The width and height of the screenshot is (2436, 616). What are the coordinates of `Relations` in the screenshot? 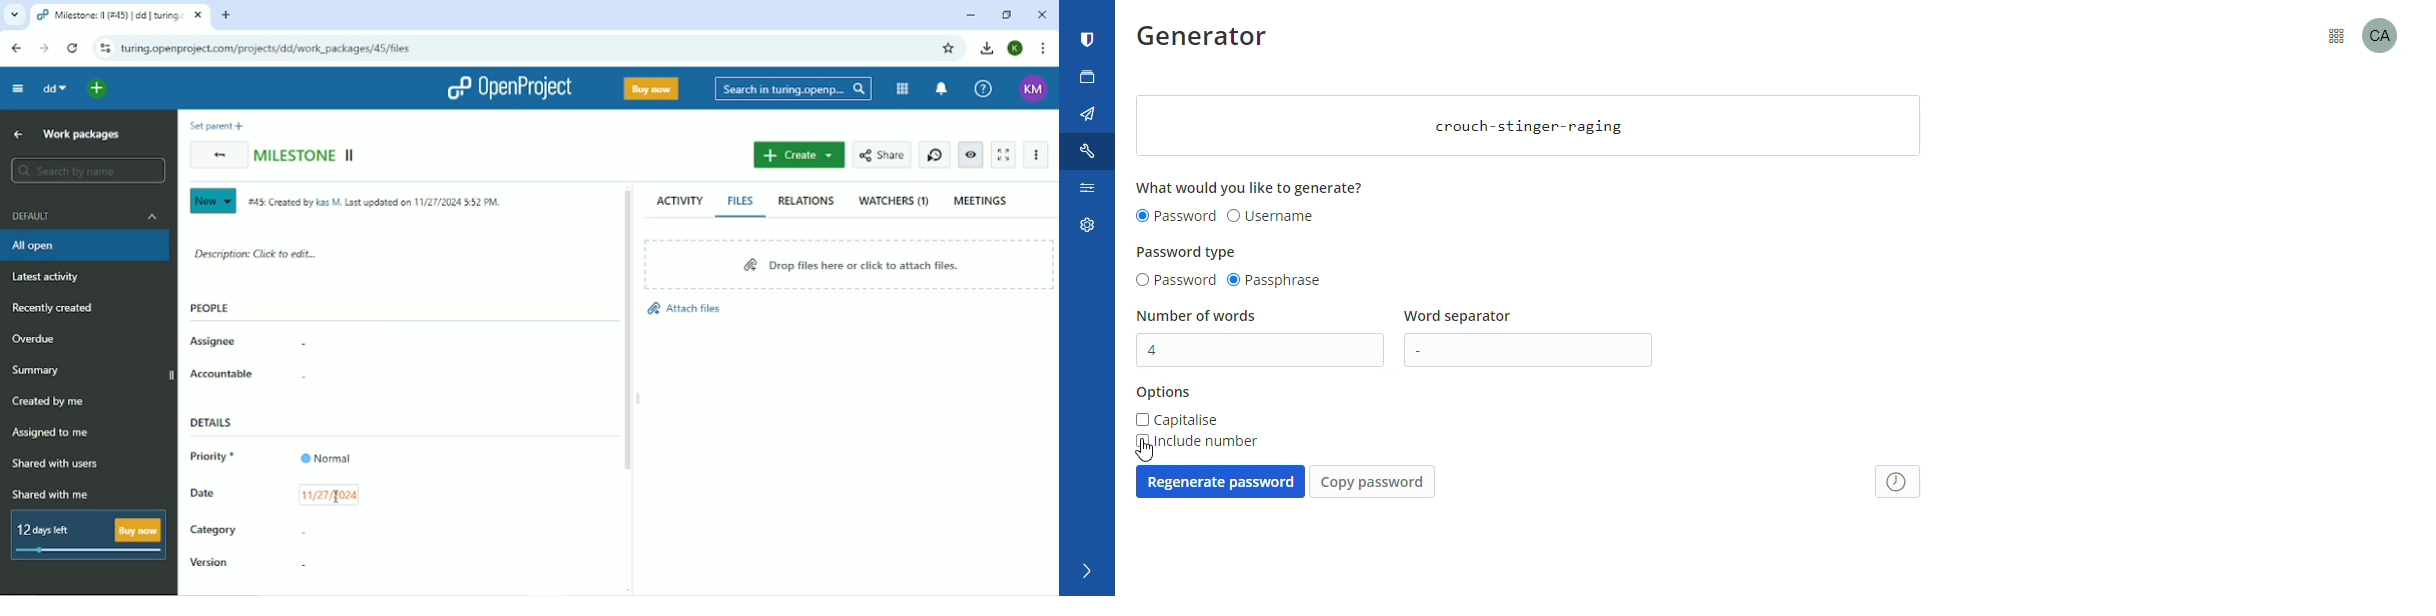 It's located at (807, 201).